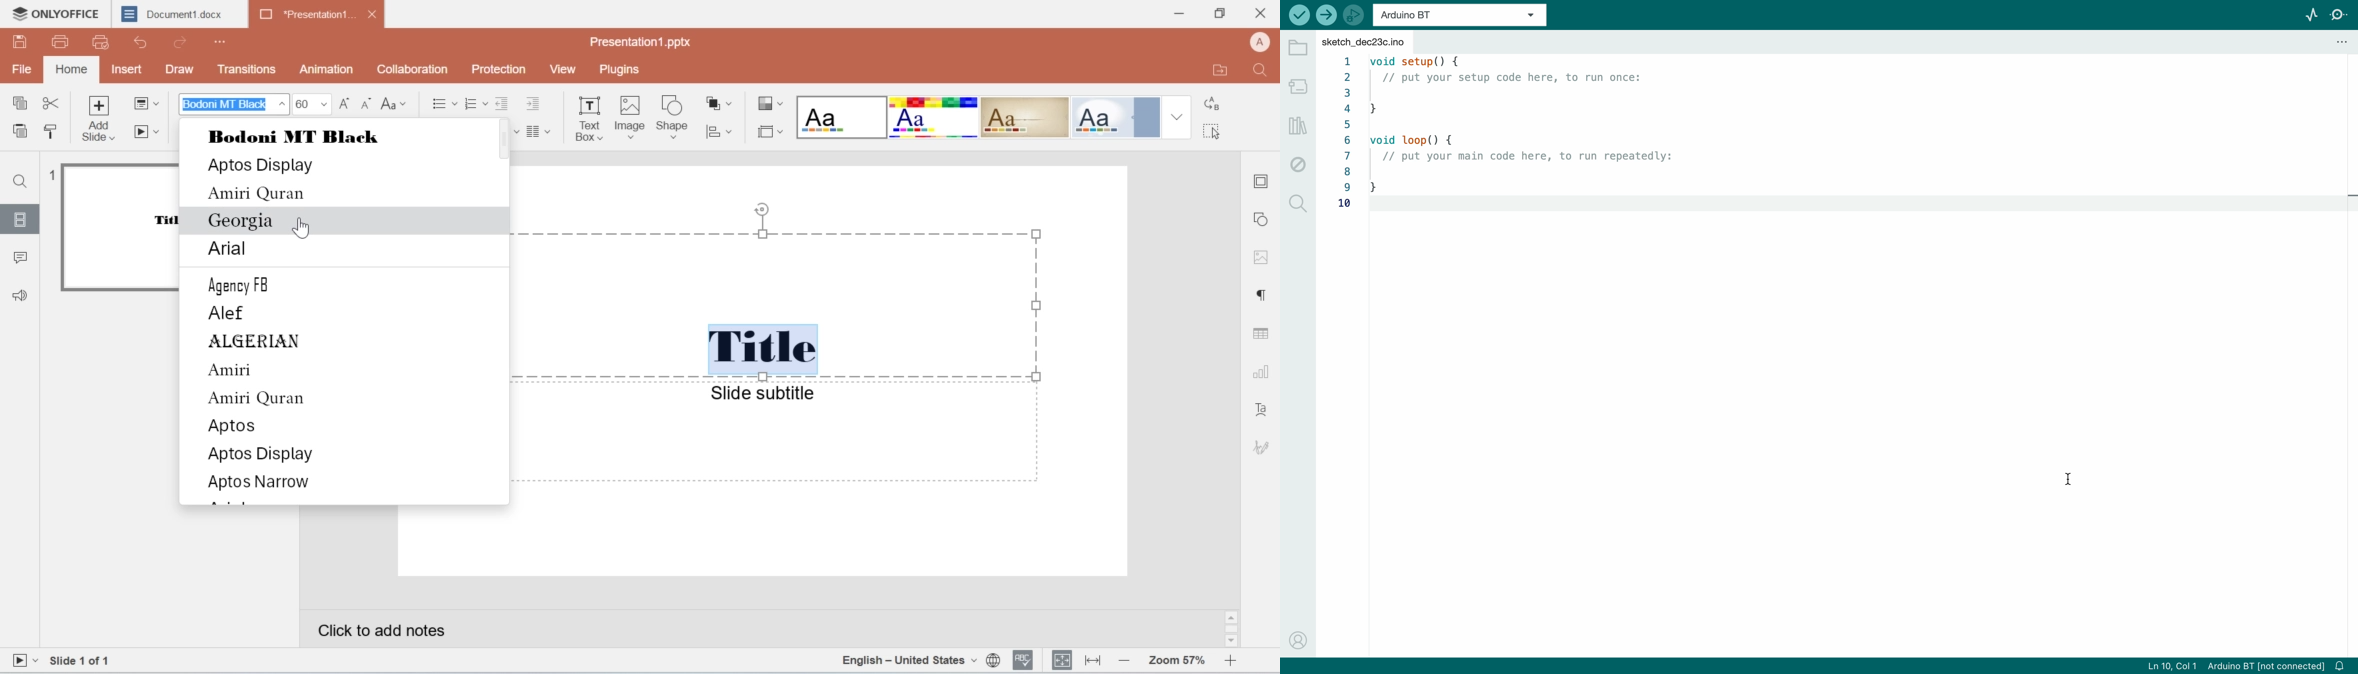  What do you see at coordinates (1262, 11) in the screenshot?
I see `close` at bounding box center [1262, 11].